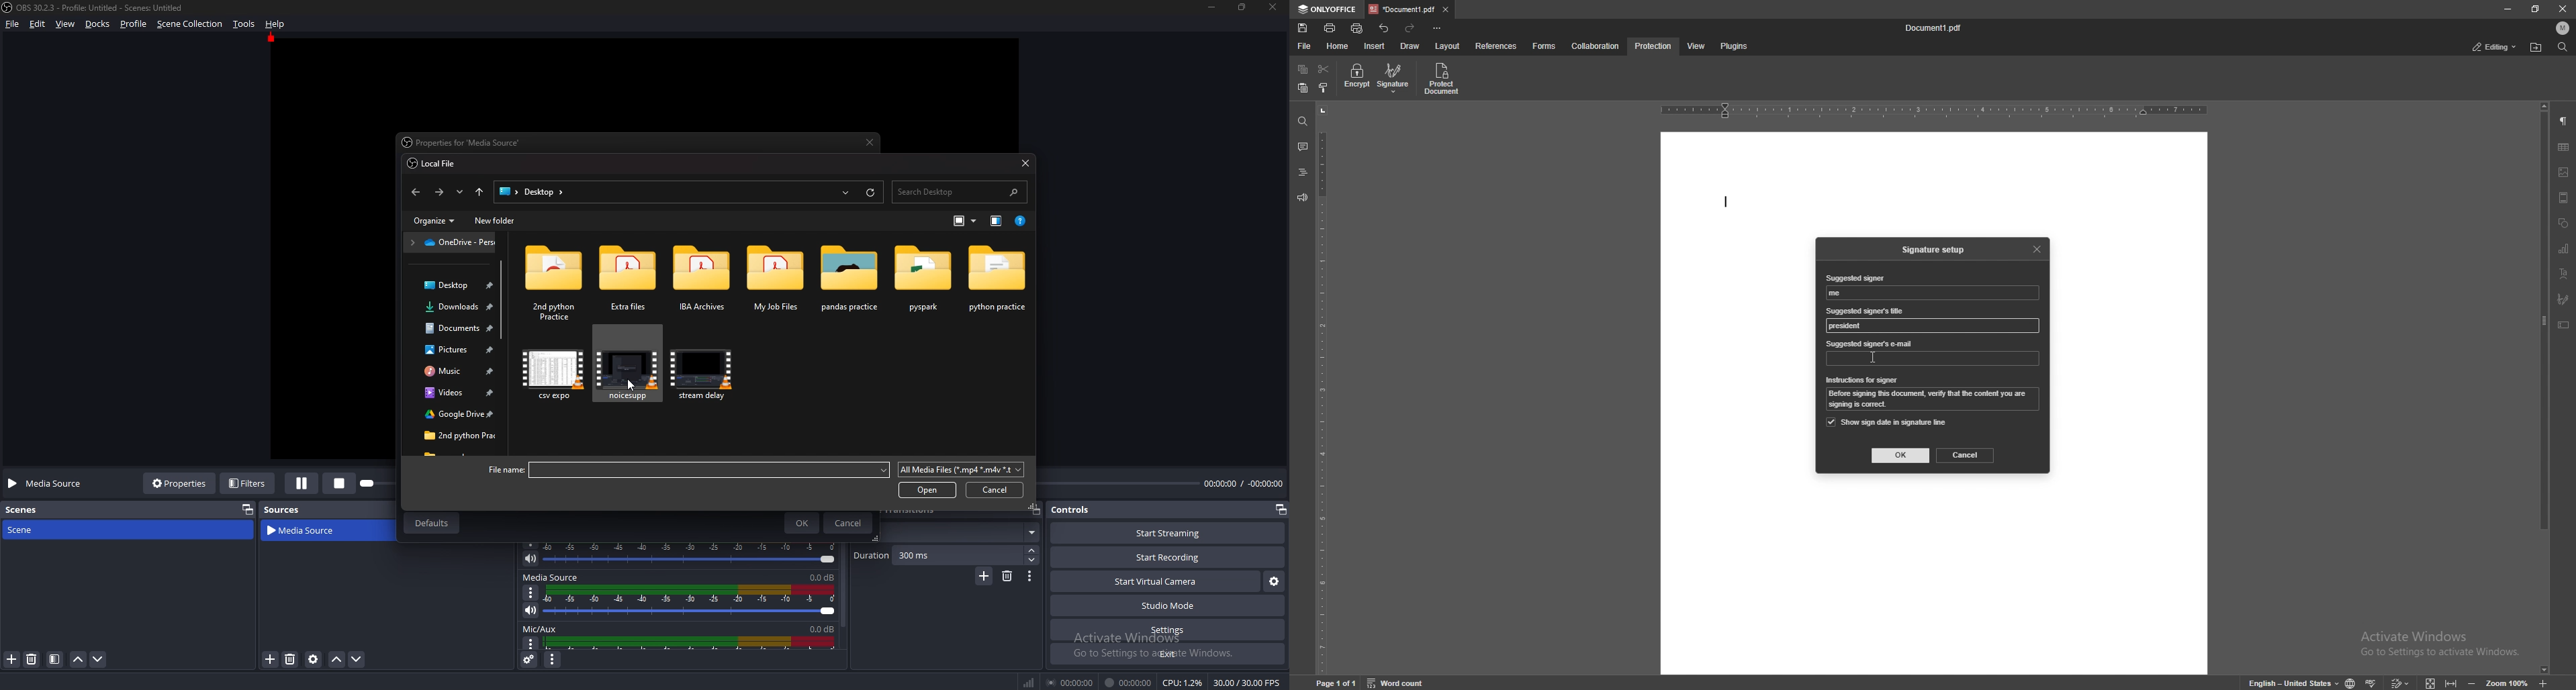 Image resolution: width=2576 pixels, height=700 pixels. What do you see at coordinates (846, 193) in the screenshot?
I see `recent` at bounding box center [846, 193].